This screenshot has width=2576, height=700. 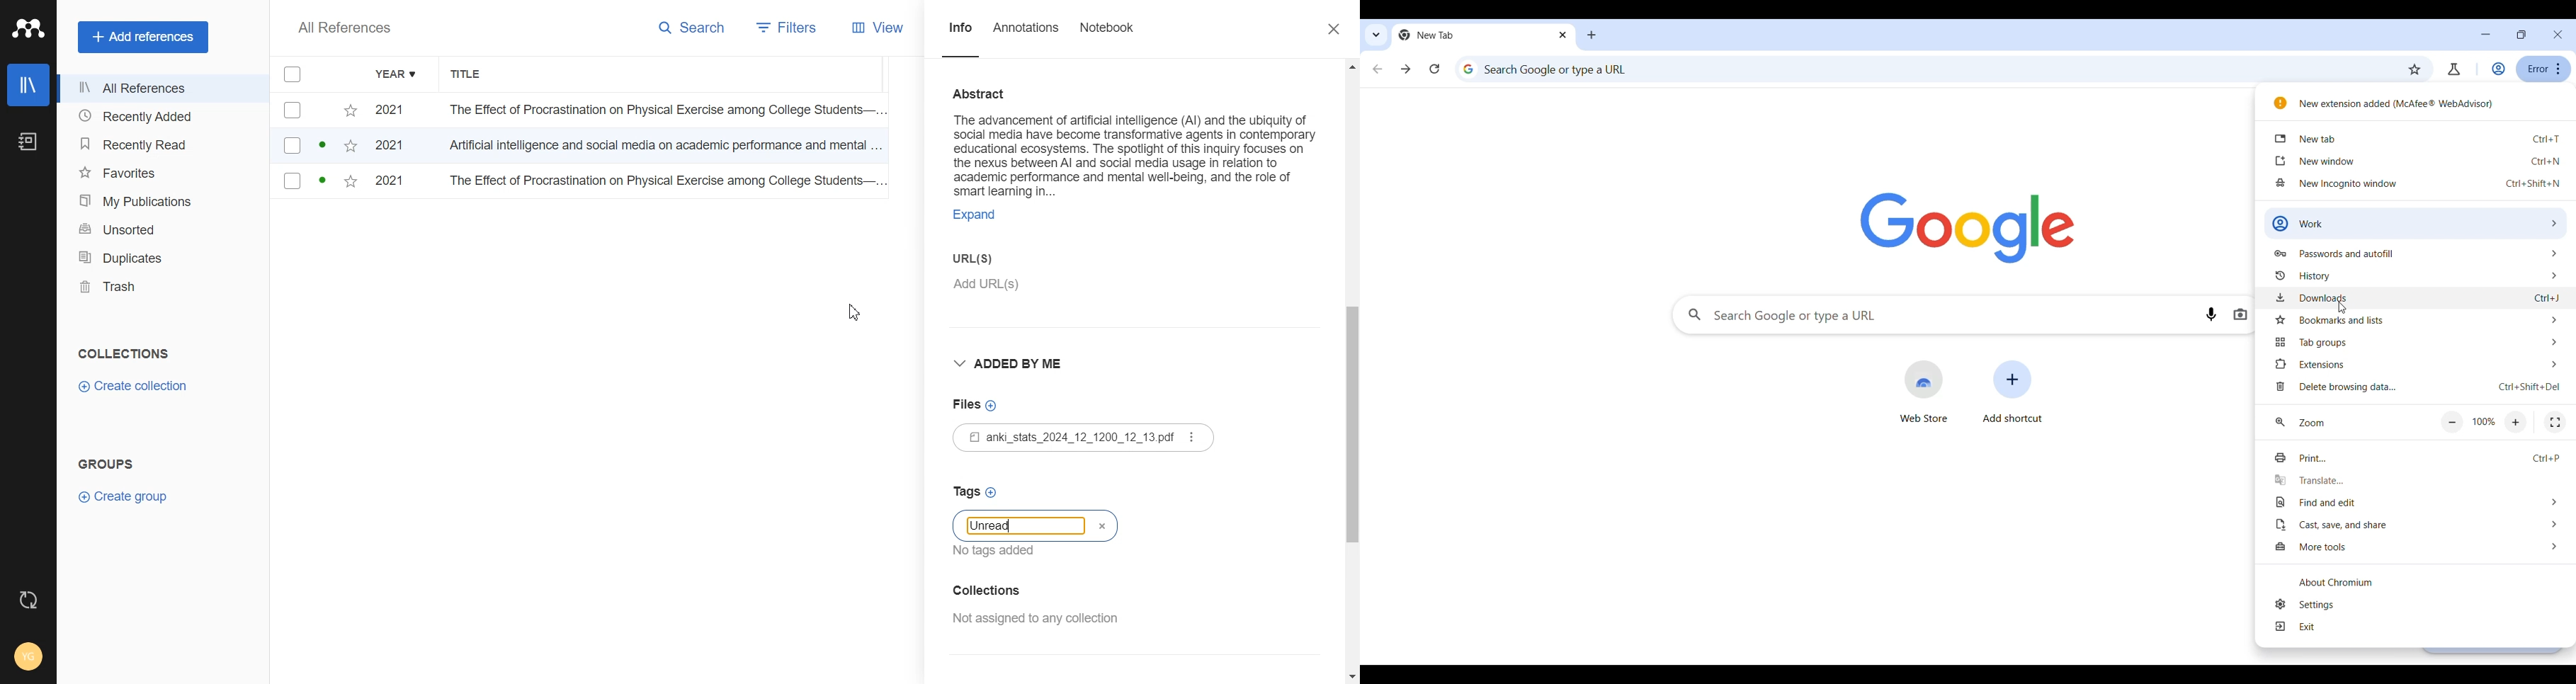 I want to click on GROUPS, so click(x=105, y=462).